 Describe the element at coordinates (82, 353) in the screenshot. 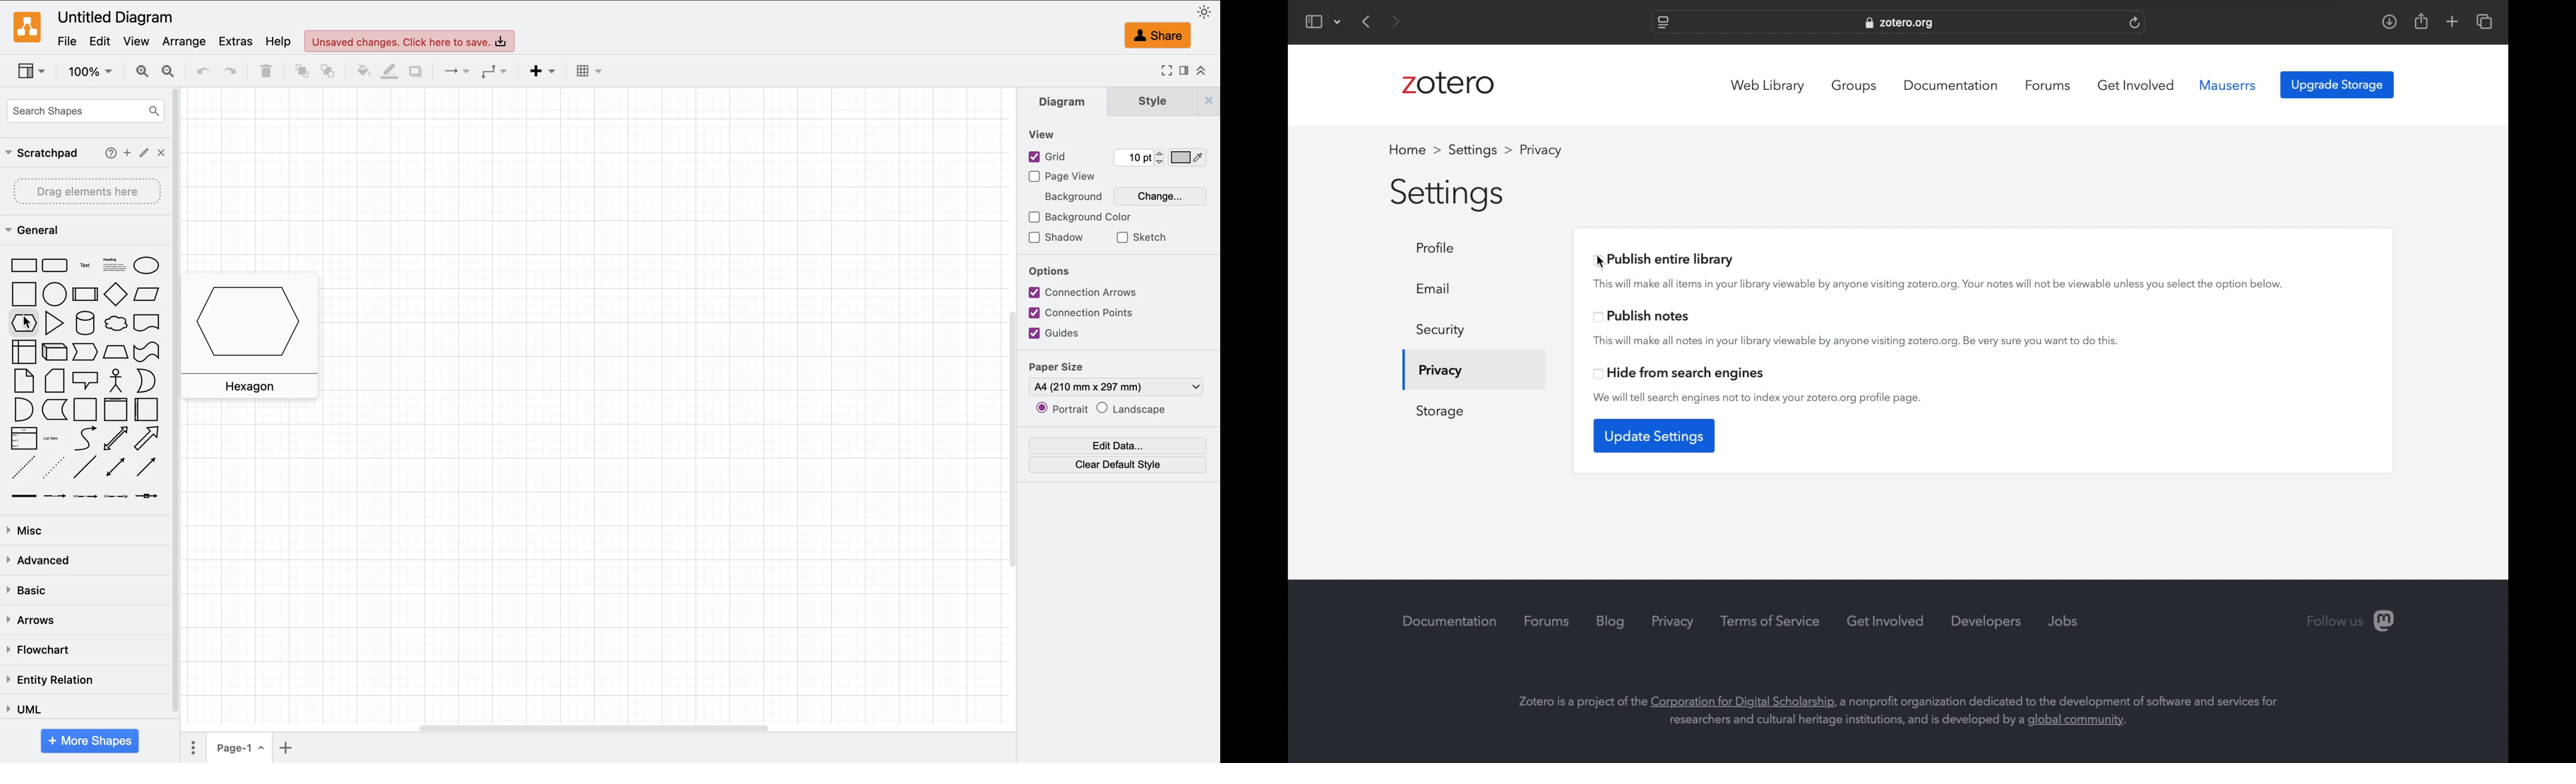

I see `step` at that location.